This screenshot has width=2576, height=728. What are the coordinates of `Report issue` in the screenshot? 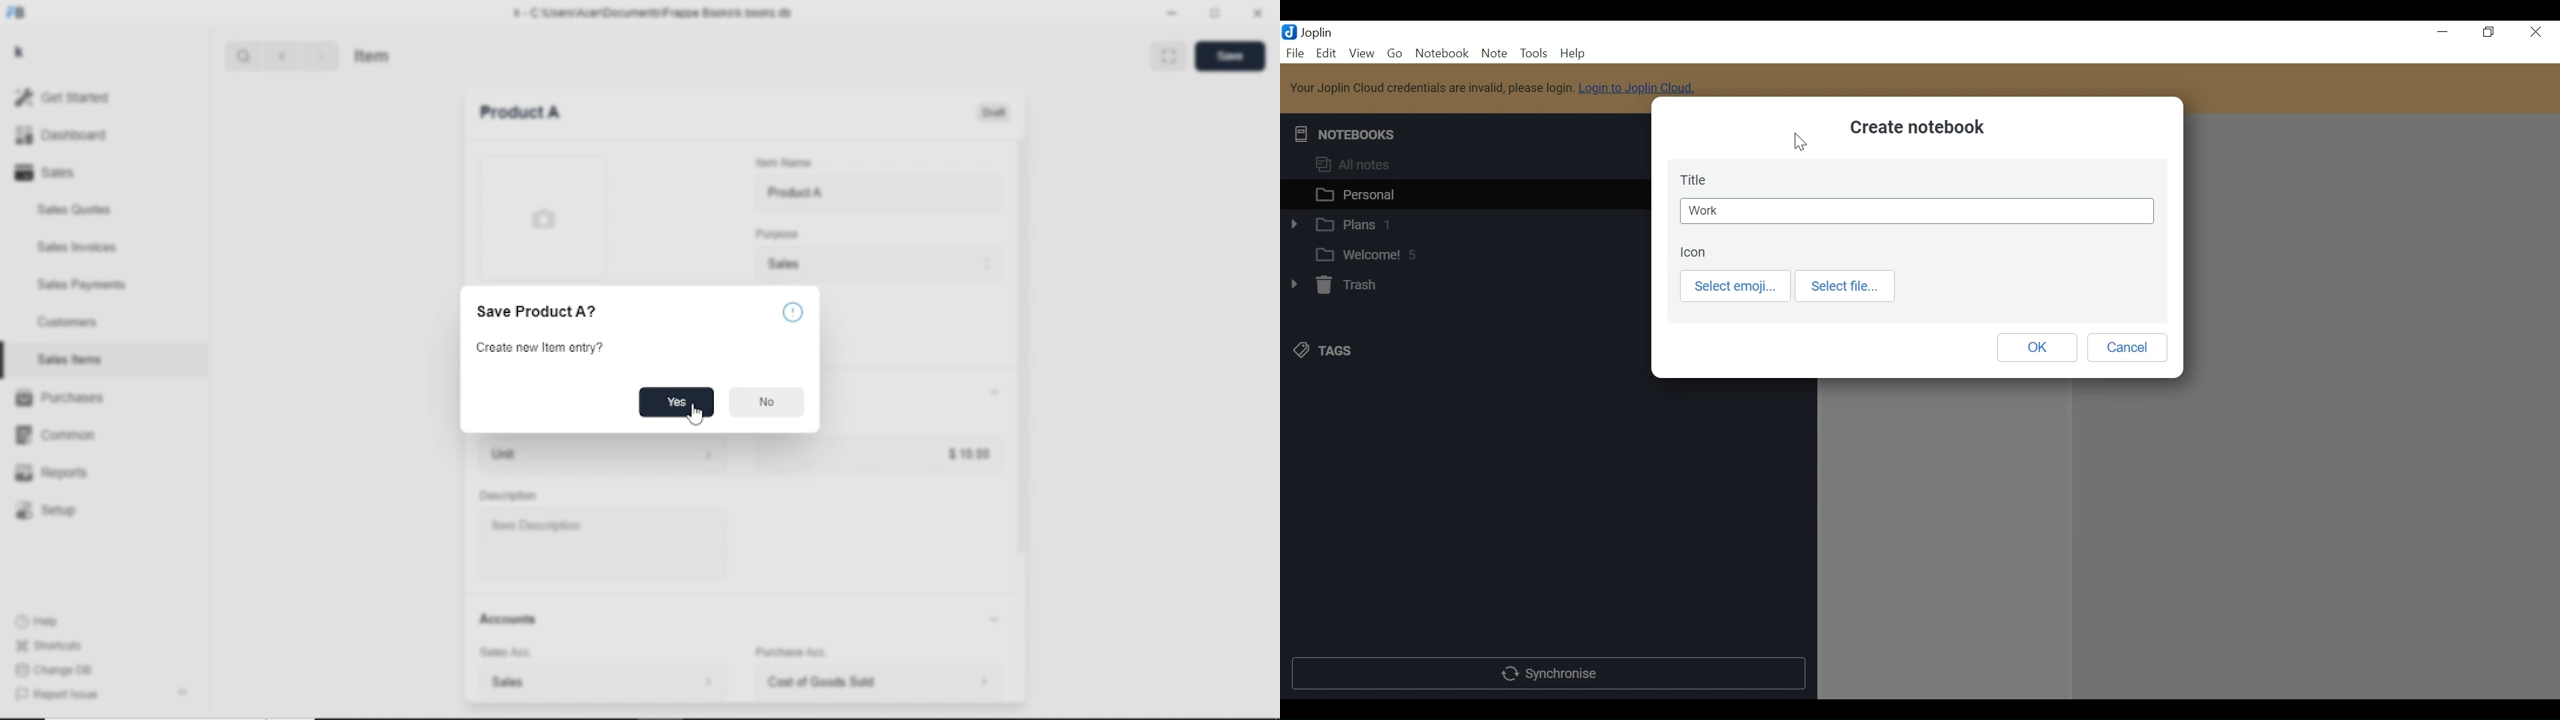 It's located at (54, 693).